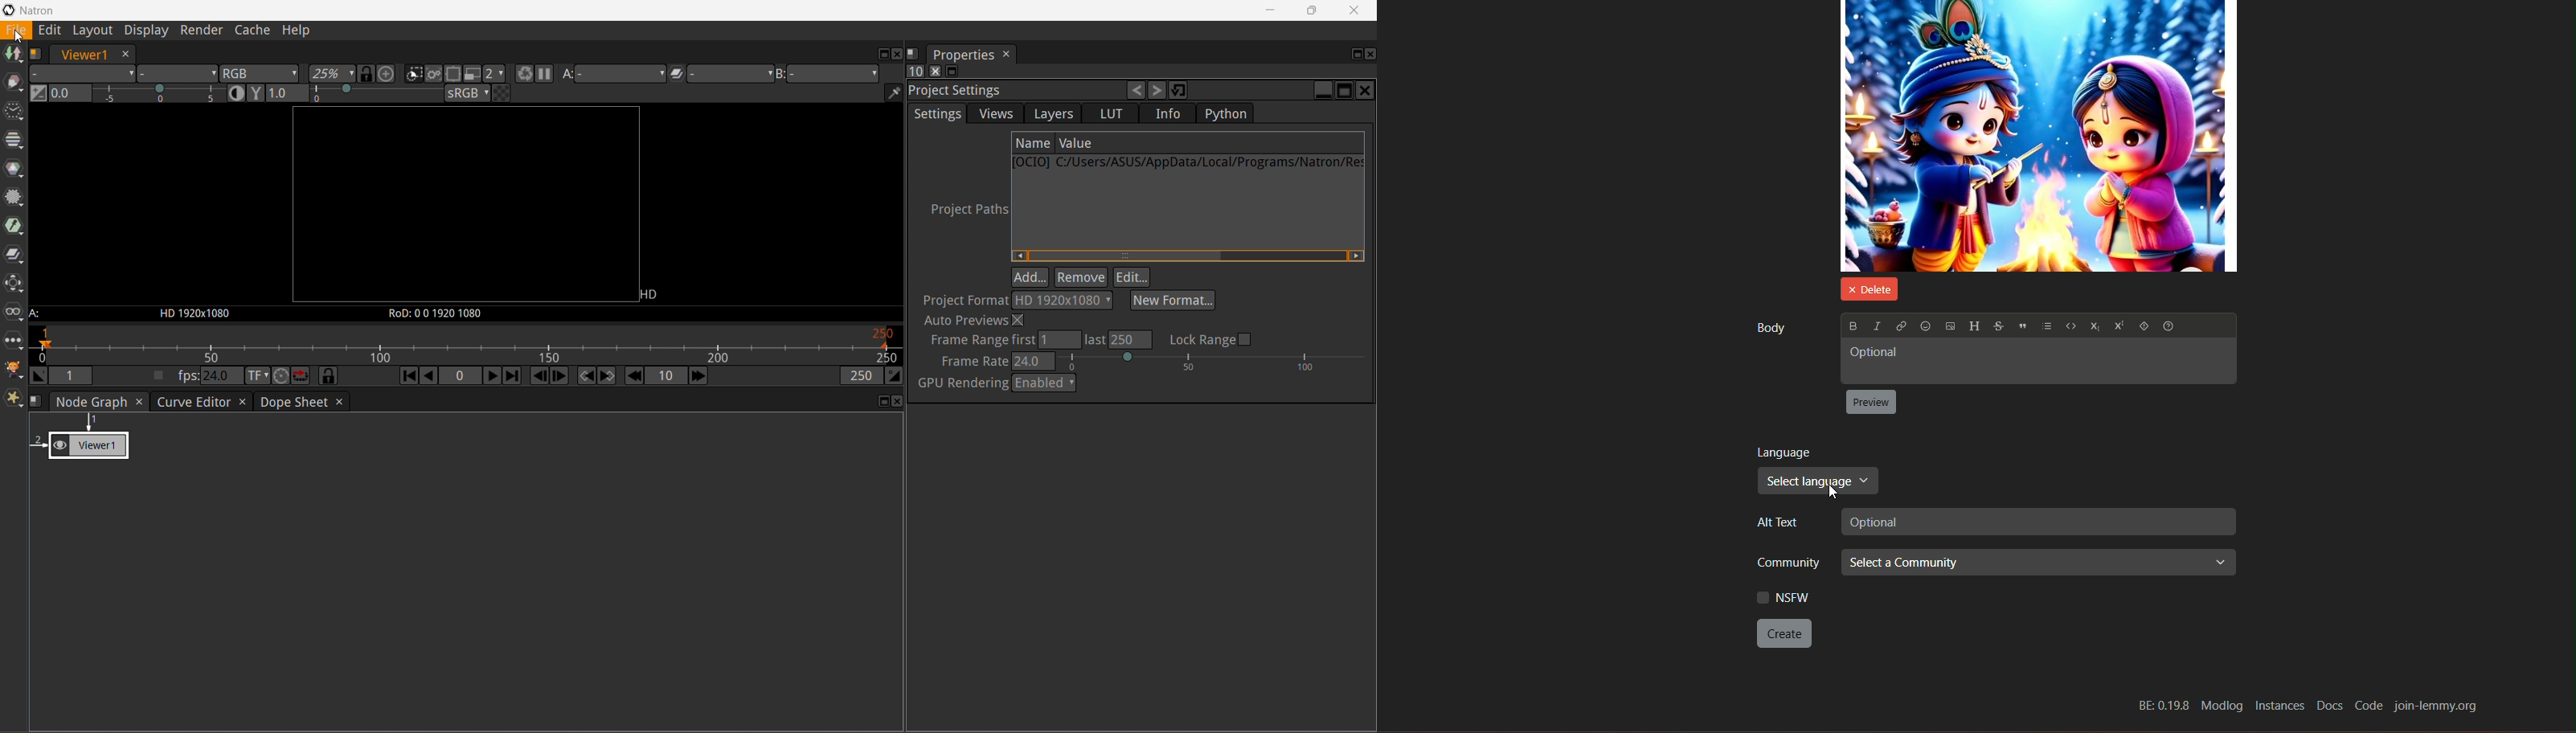 Image resolution: width=2576 pixels, height=756 pixels. I want to click on Close Tab, so click(242, 402).